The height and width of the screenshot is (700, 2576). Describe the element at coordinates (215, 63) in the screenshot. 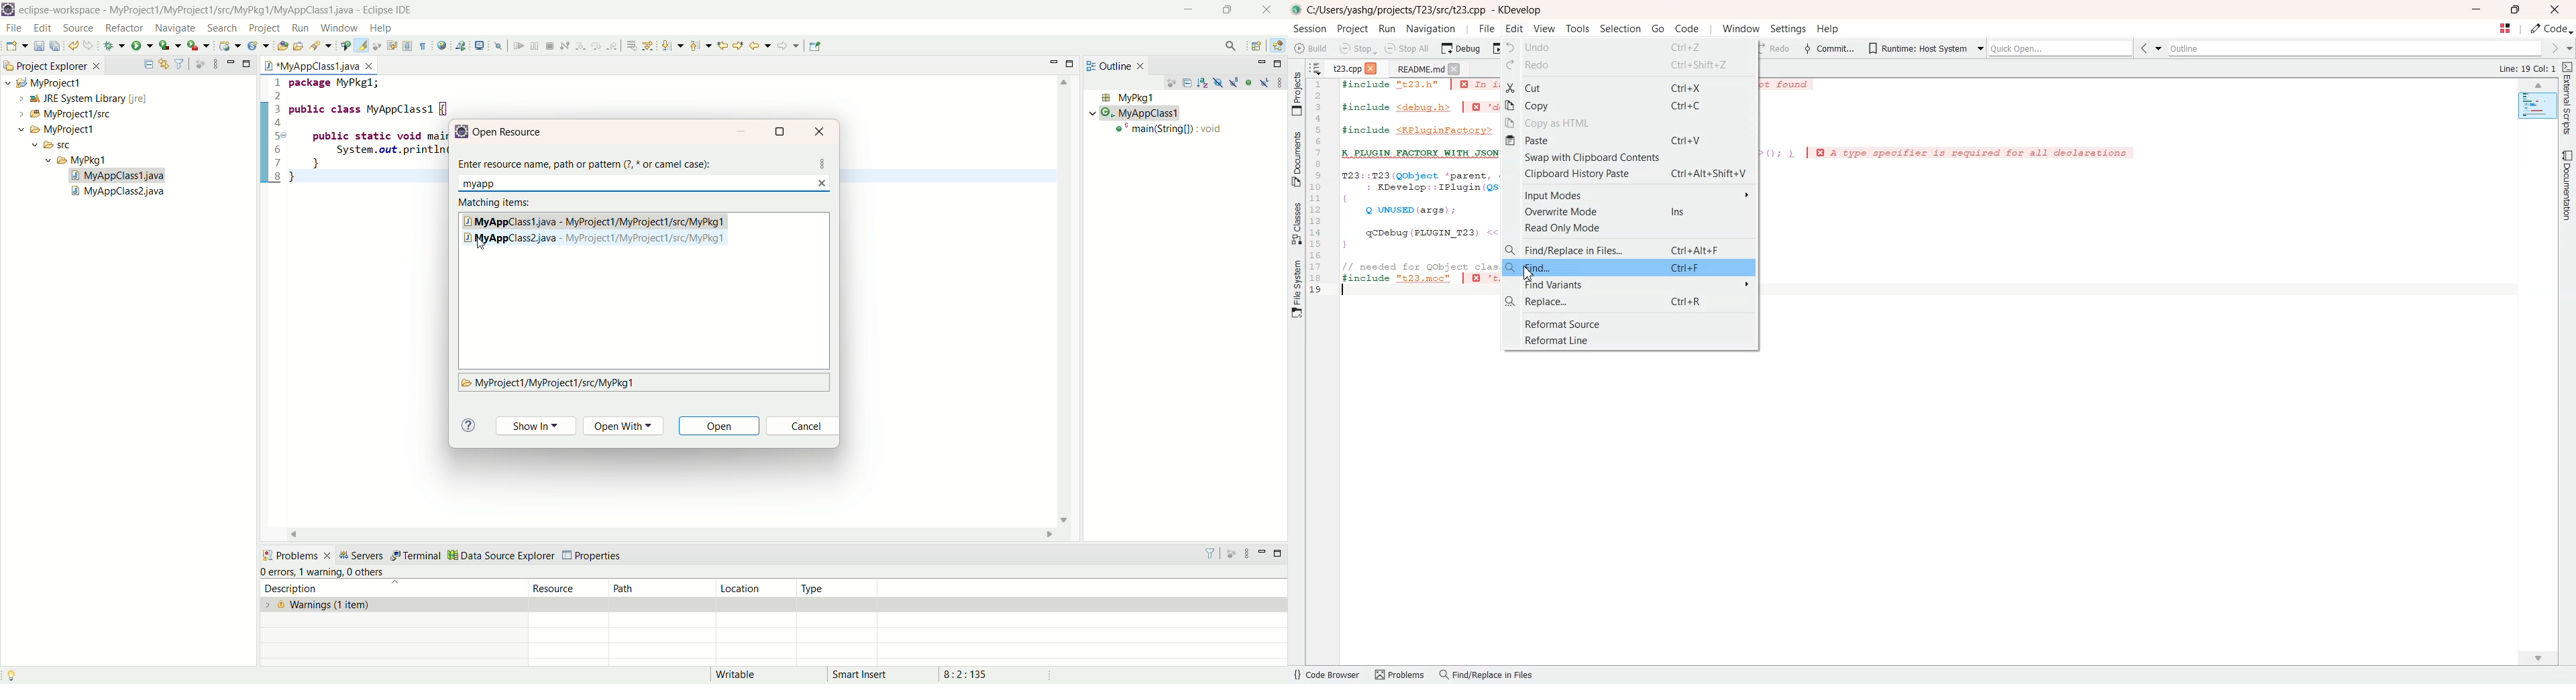

I see `view menu` at that location.